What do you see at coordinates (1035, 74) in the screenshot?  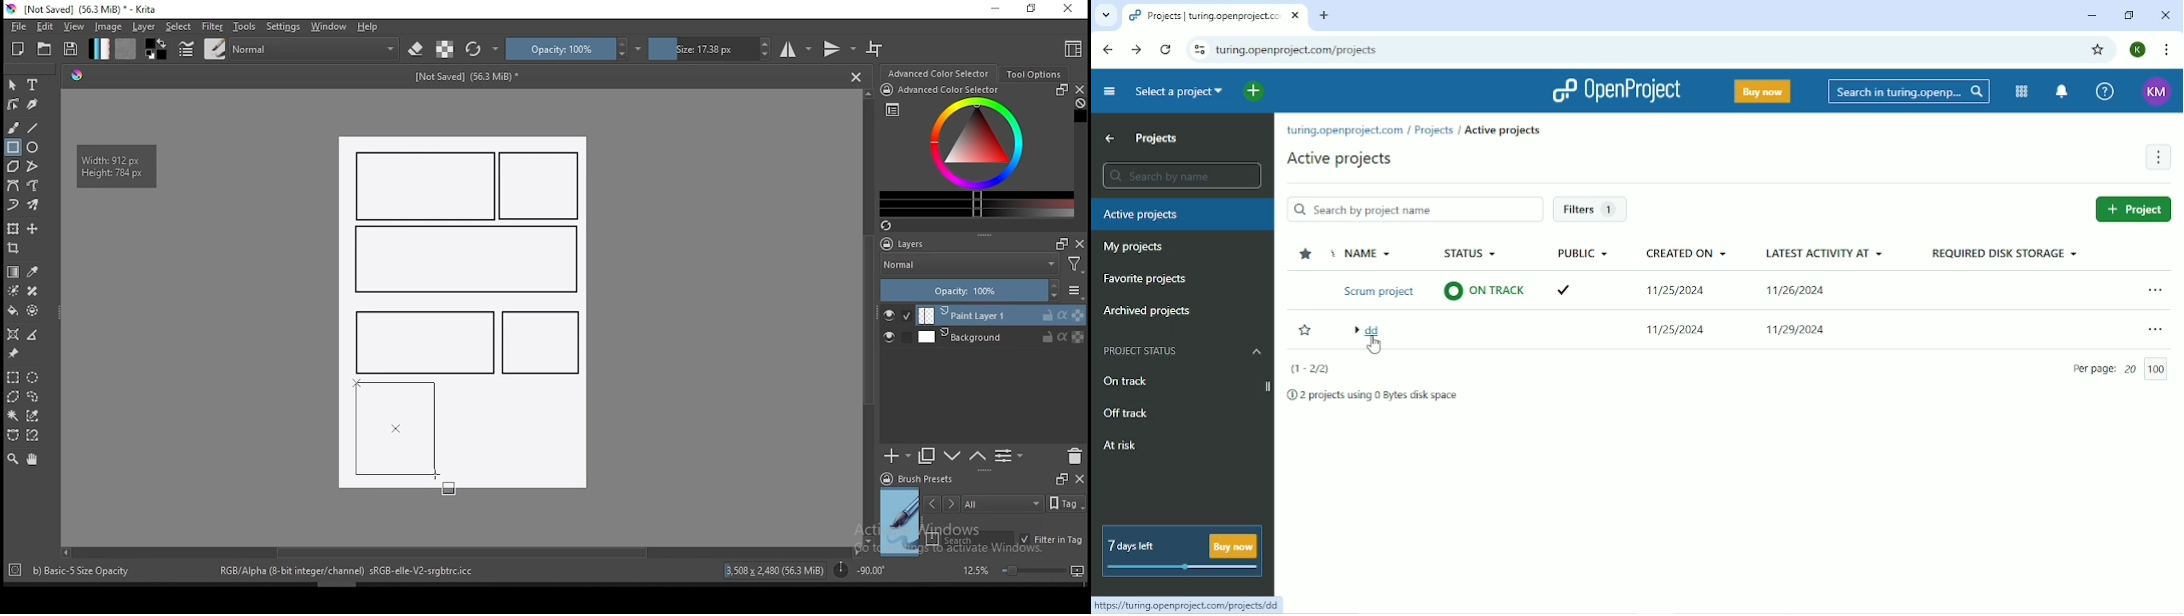 I see `tool options` at bounding box center [1035, 74].